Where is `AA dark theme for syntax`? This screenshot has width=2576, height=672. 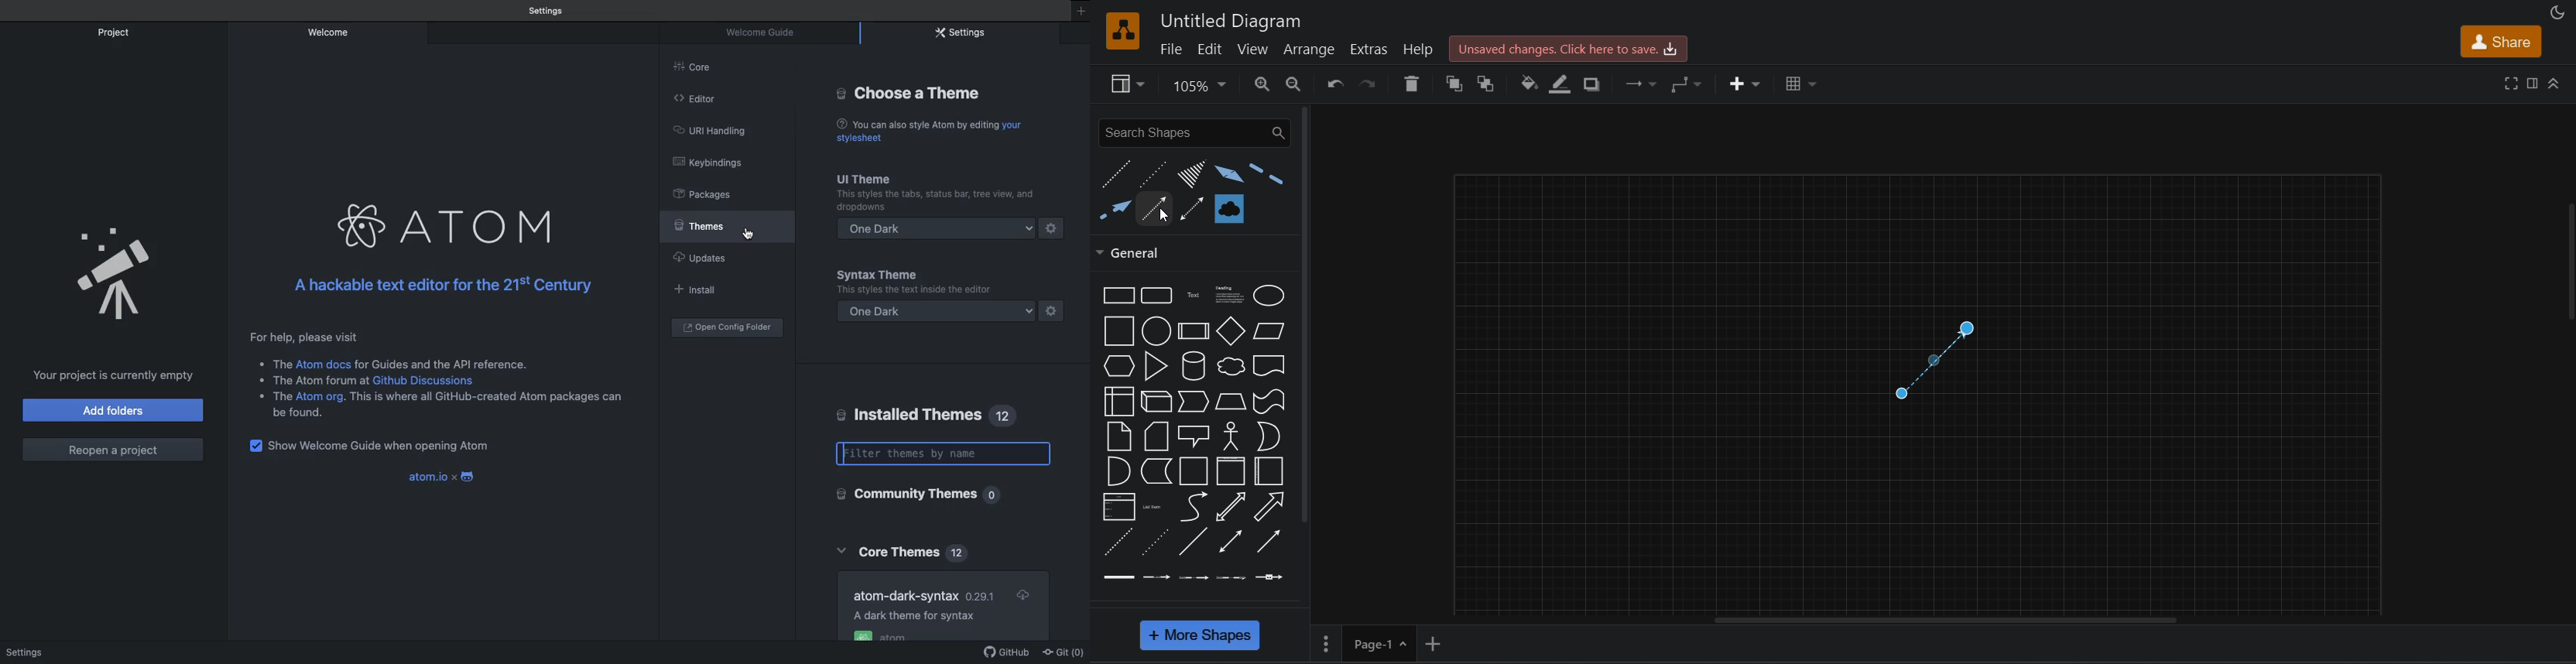 AA dark theme for syntax is located at coordinates (919, 620).